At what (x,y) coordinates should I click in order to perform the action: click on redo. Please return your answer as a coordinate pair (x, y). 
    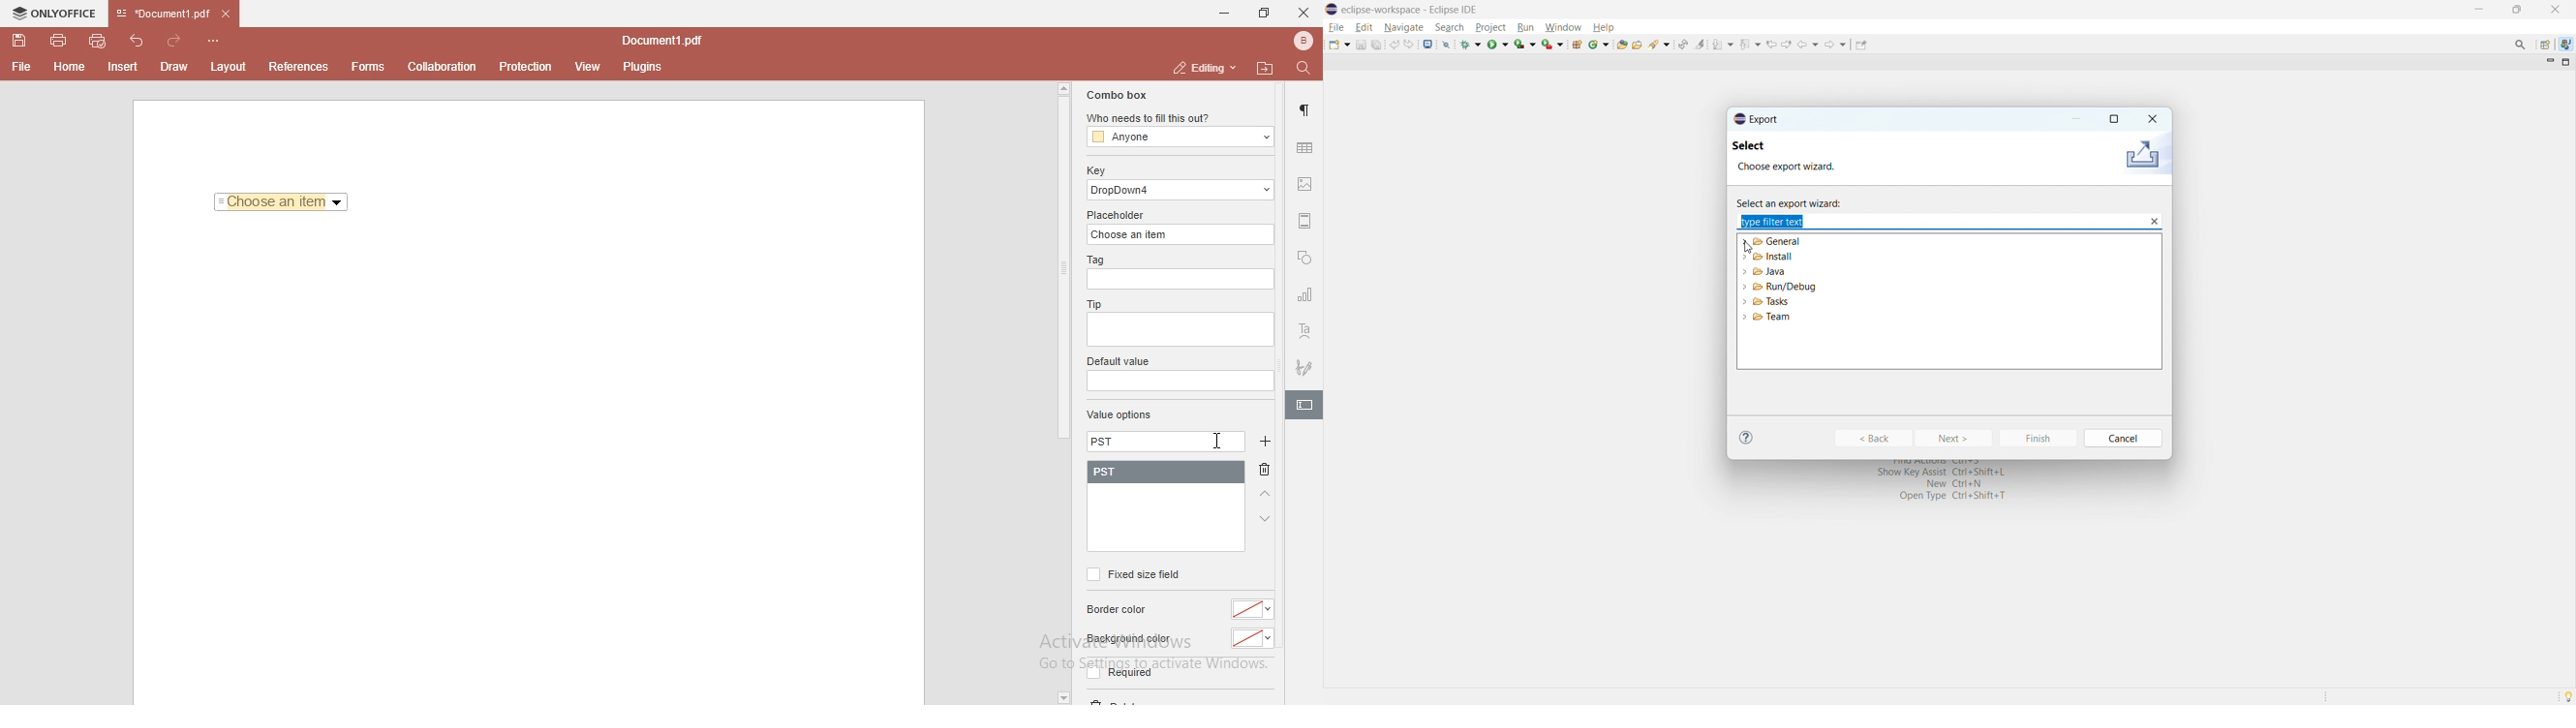
    Looking at the image, I should click on (178, 37).